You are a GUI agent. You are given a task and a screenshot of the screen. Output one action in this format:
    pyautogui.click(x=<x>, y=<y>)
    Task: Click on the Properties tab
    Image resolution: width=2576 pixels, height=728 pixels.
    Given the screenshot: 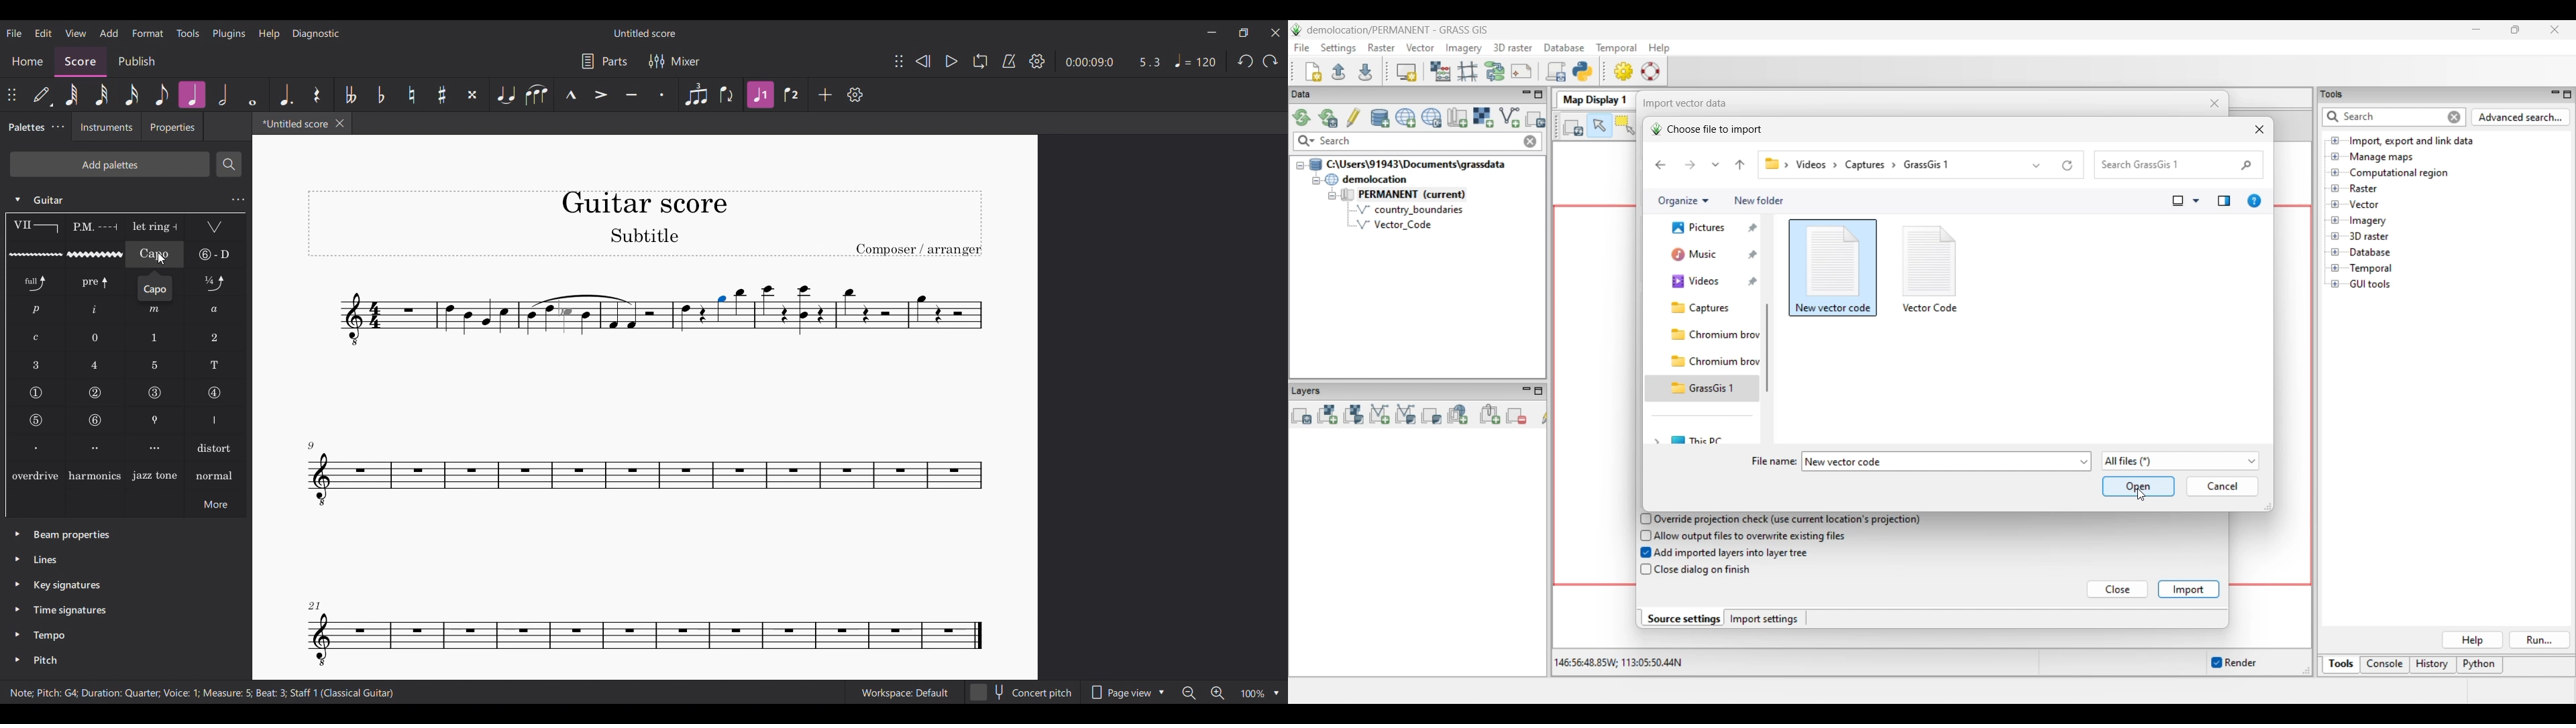 What is the action you would take?
    pyautogui.click(x=172, y=126)
    